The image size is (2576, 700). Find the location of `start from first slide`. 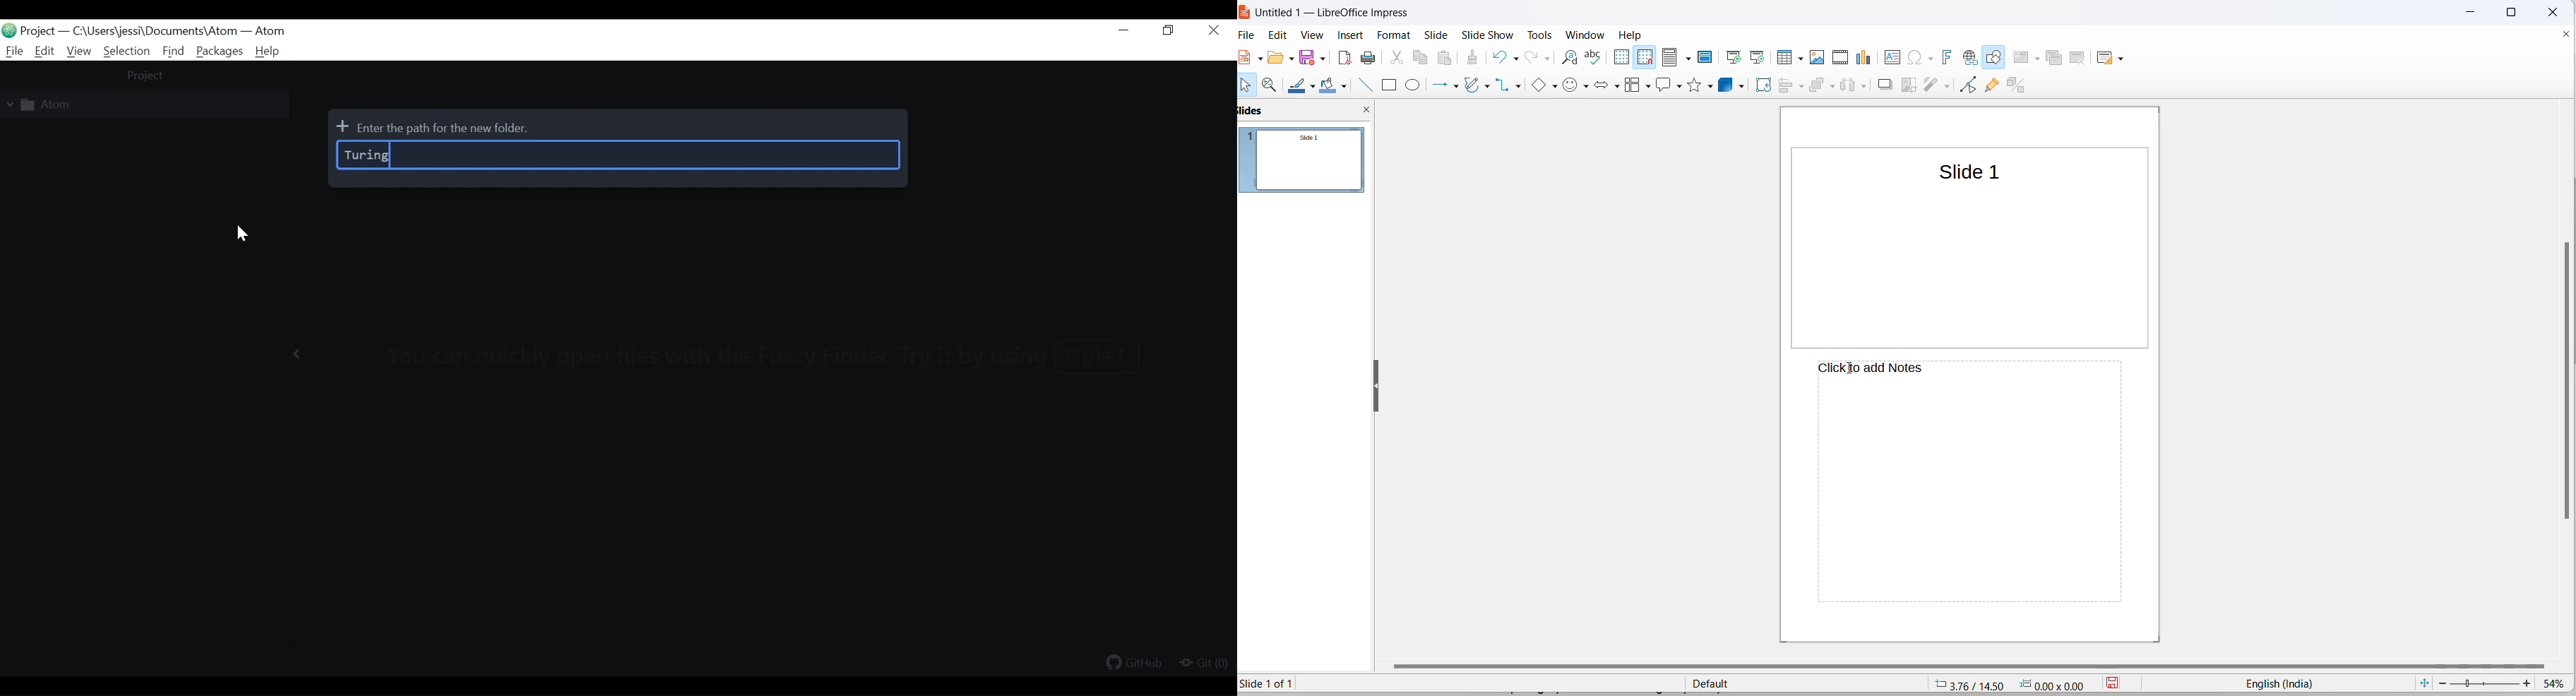

start from first slide is located at coordinates (1734, 56).